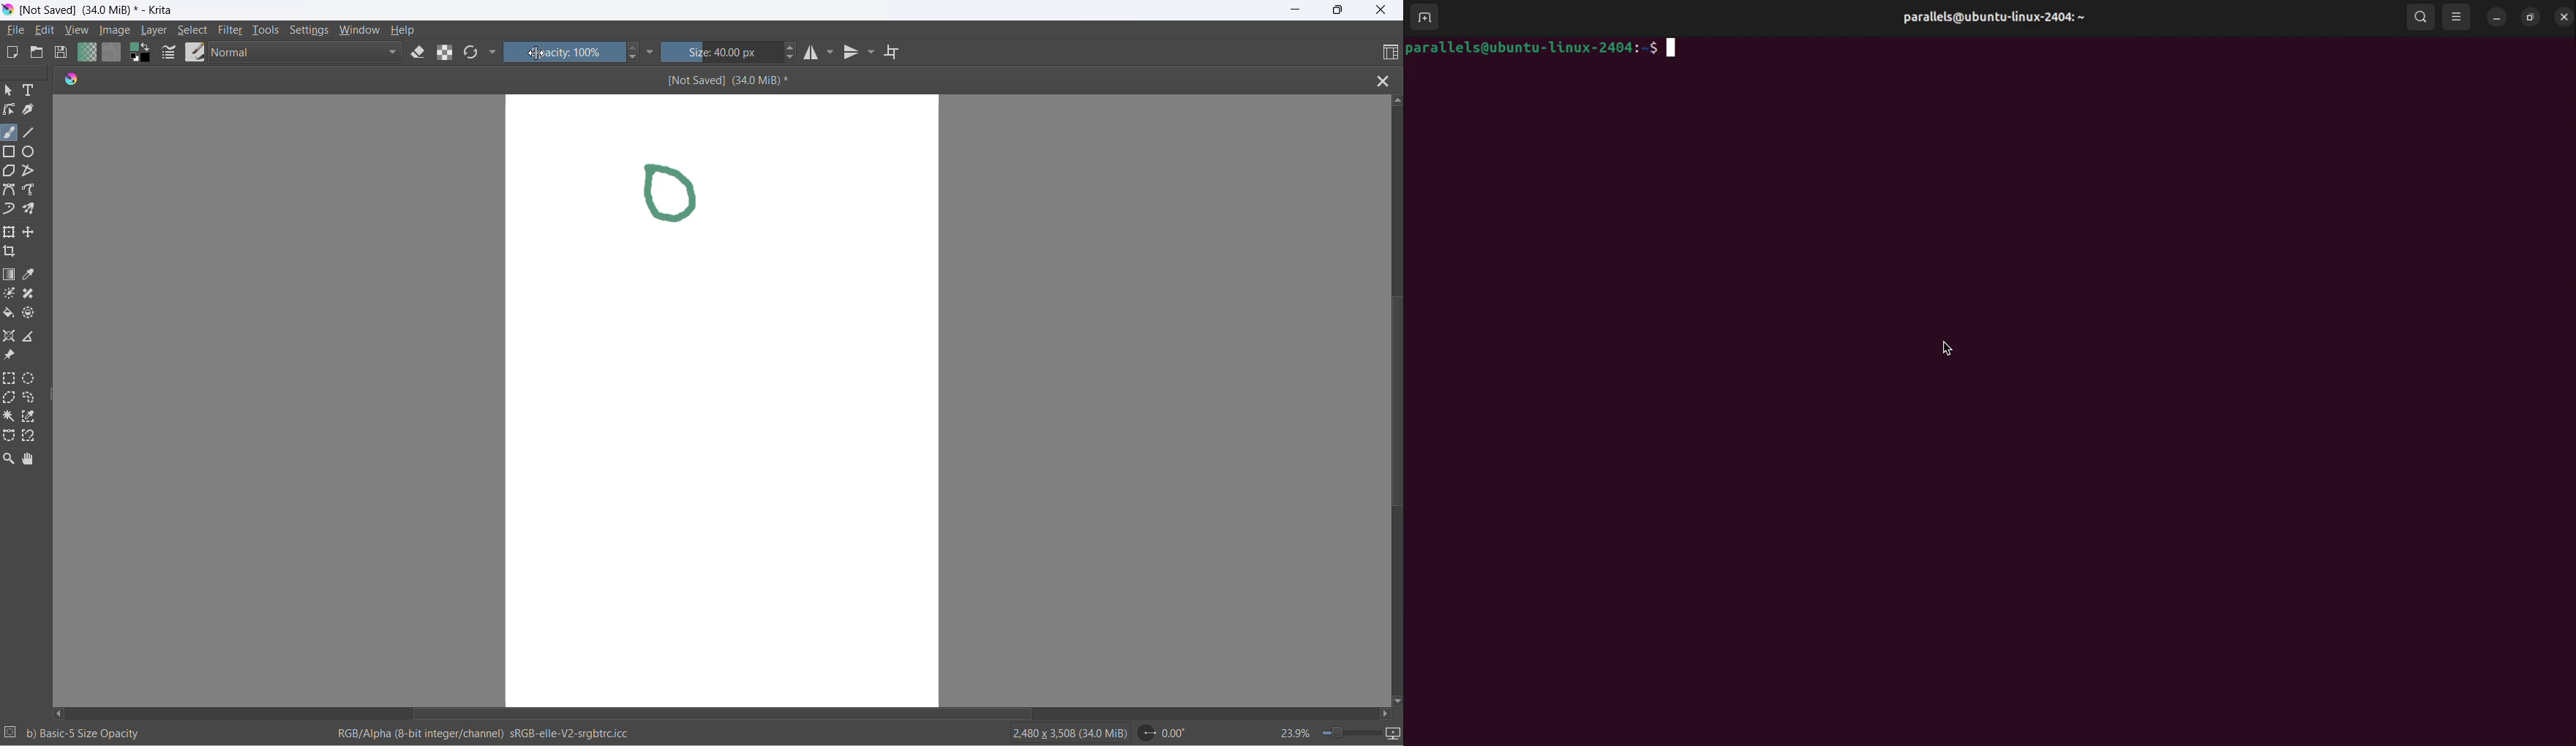 This screenshot has height=756, width=2576. I want to click on tools, so click(267, 30).